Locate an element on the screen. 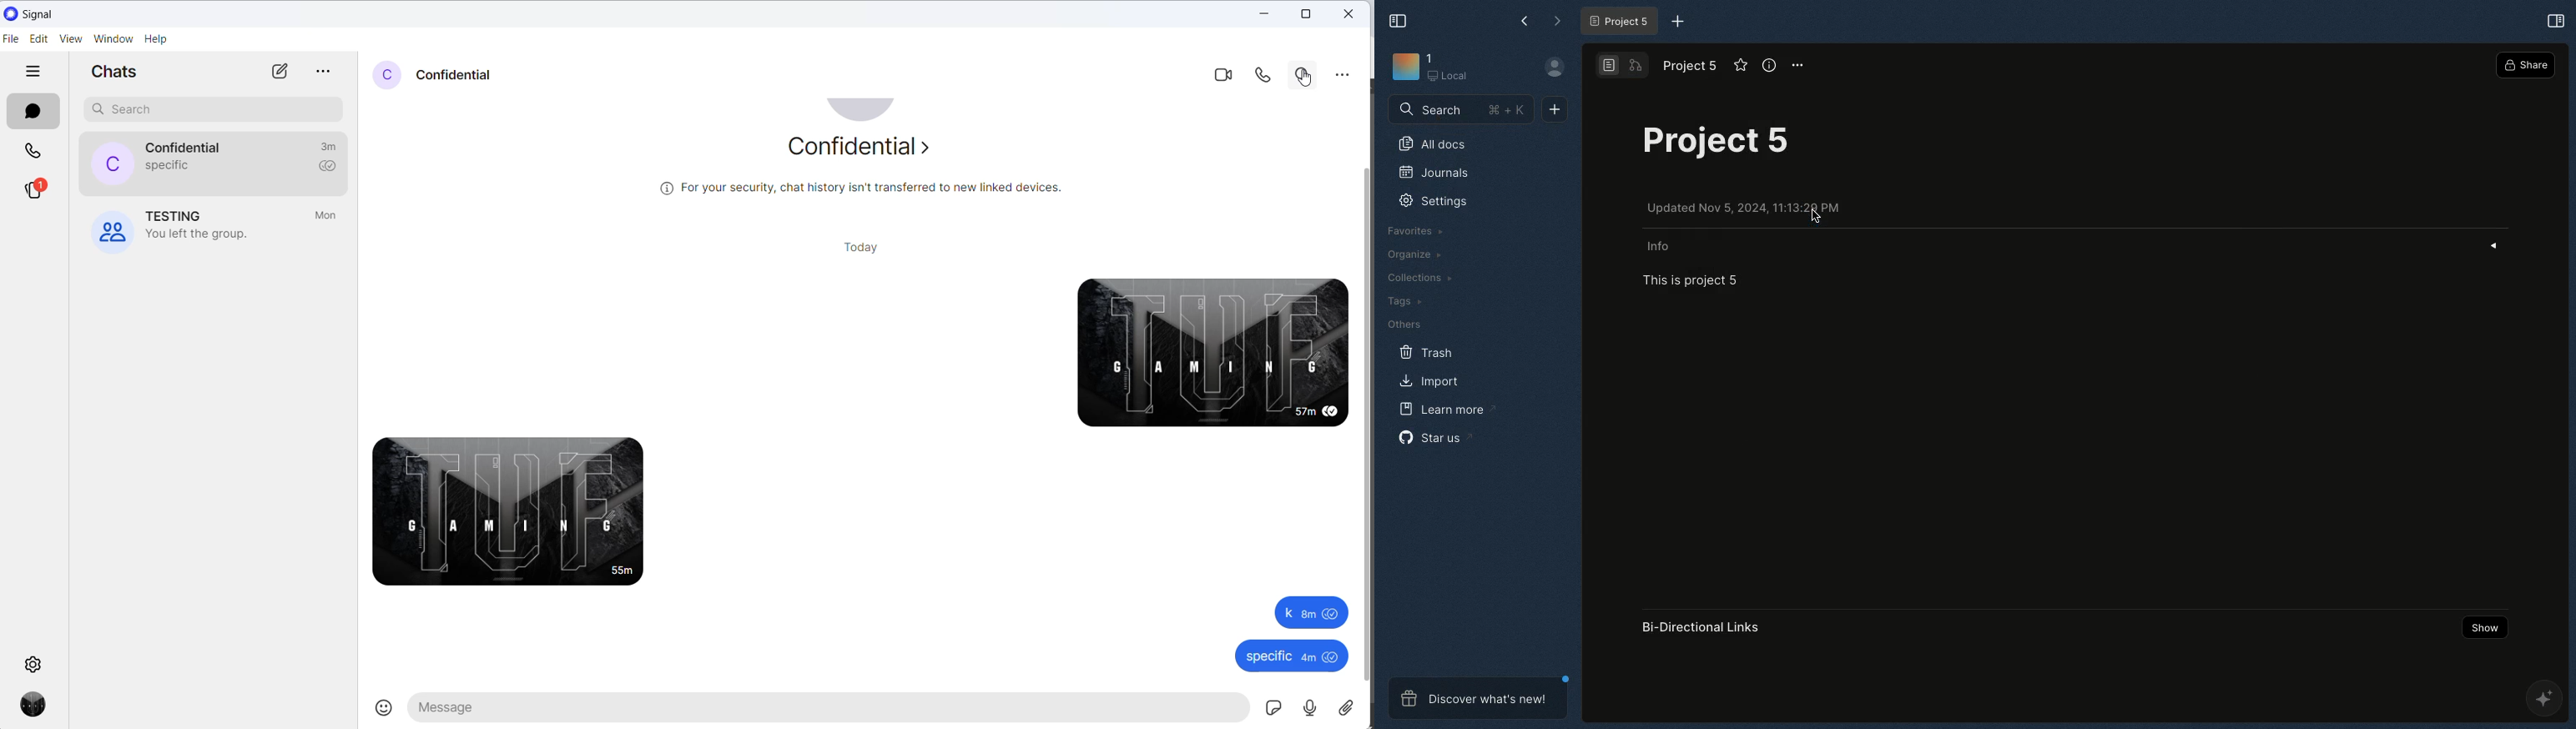 The height and width of the screenshot is (756, 2576). Share is located at coordinates (2527, 66).